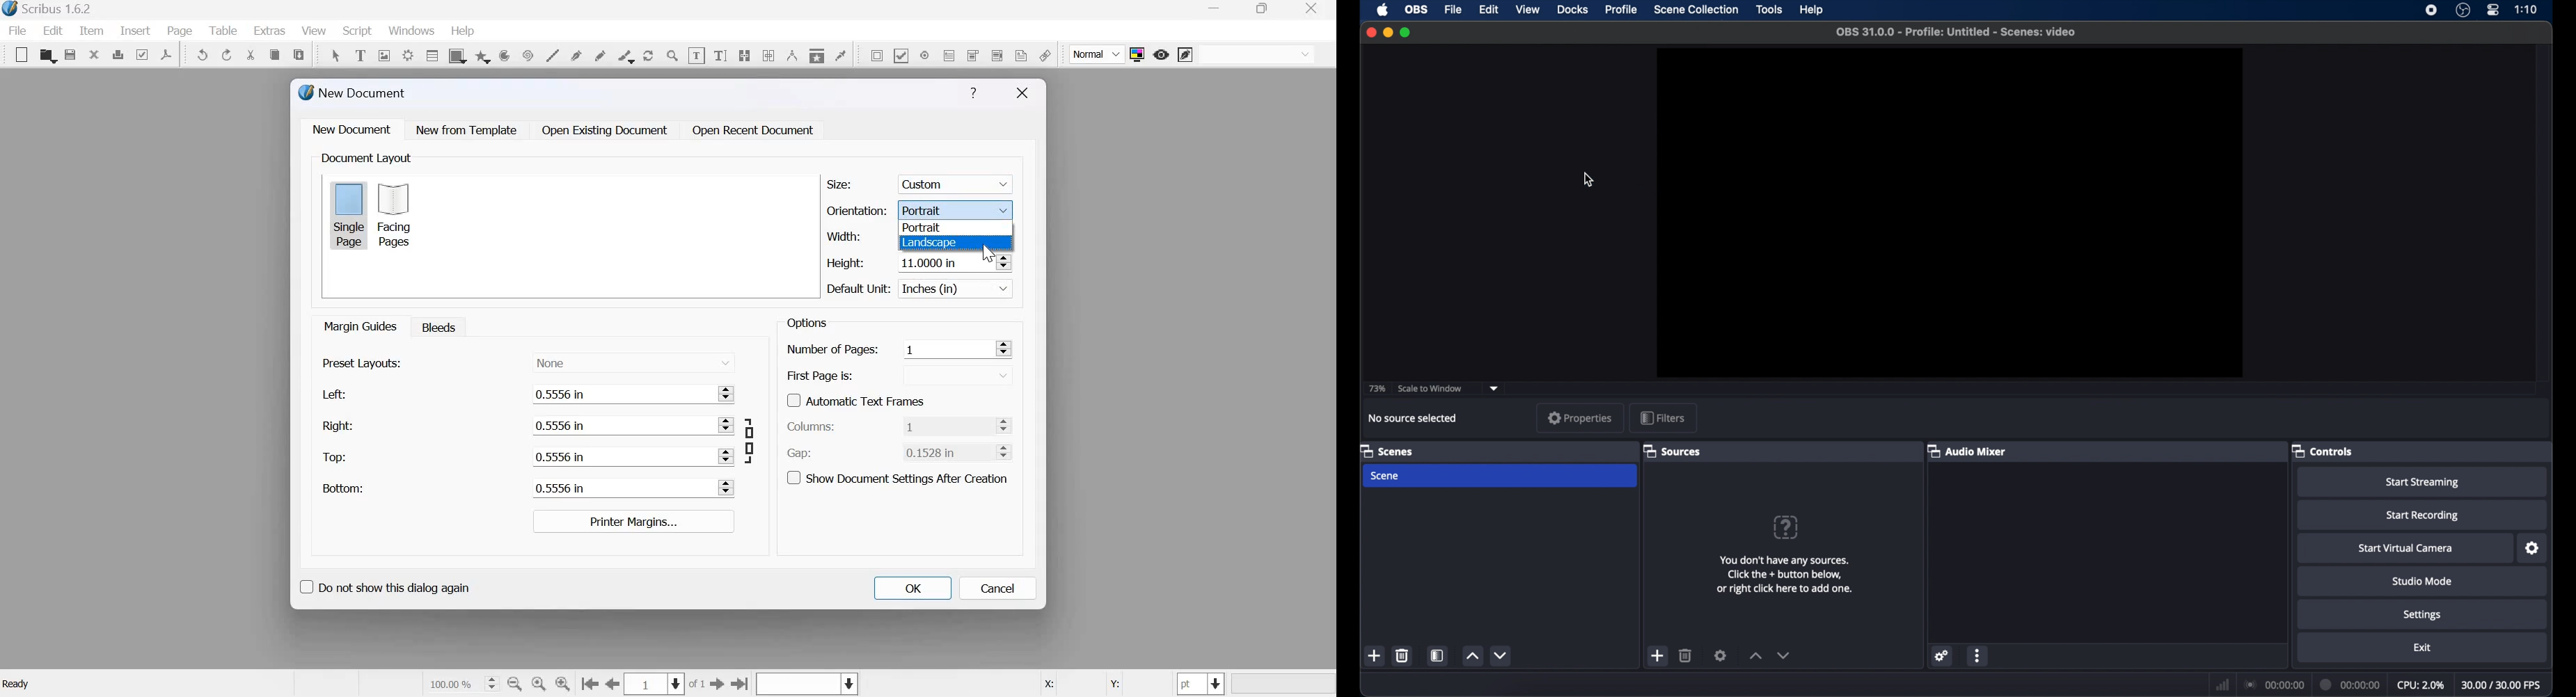 Image resolution: width=2576 pixels, height=700 pixels. Describe the element at coordinates (516, 684) in the screenshot. I see `zoom out by the stepping values in tool preferences` at that location.